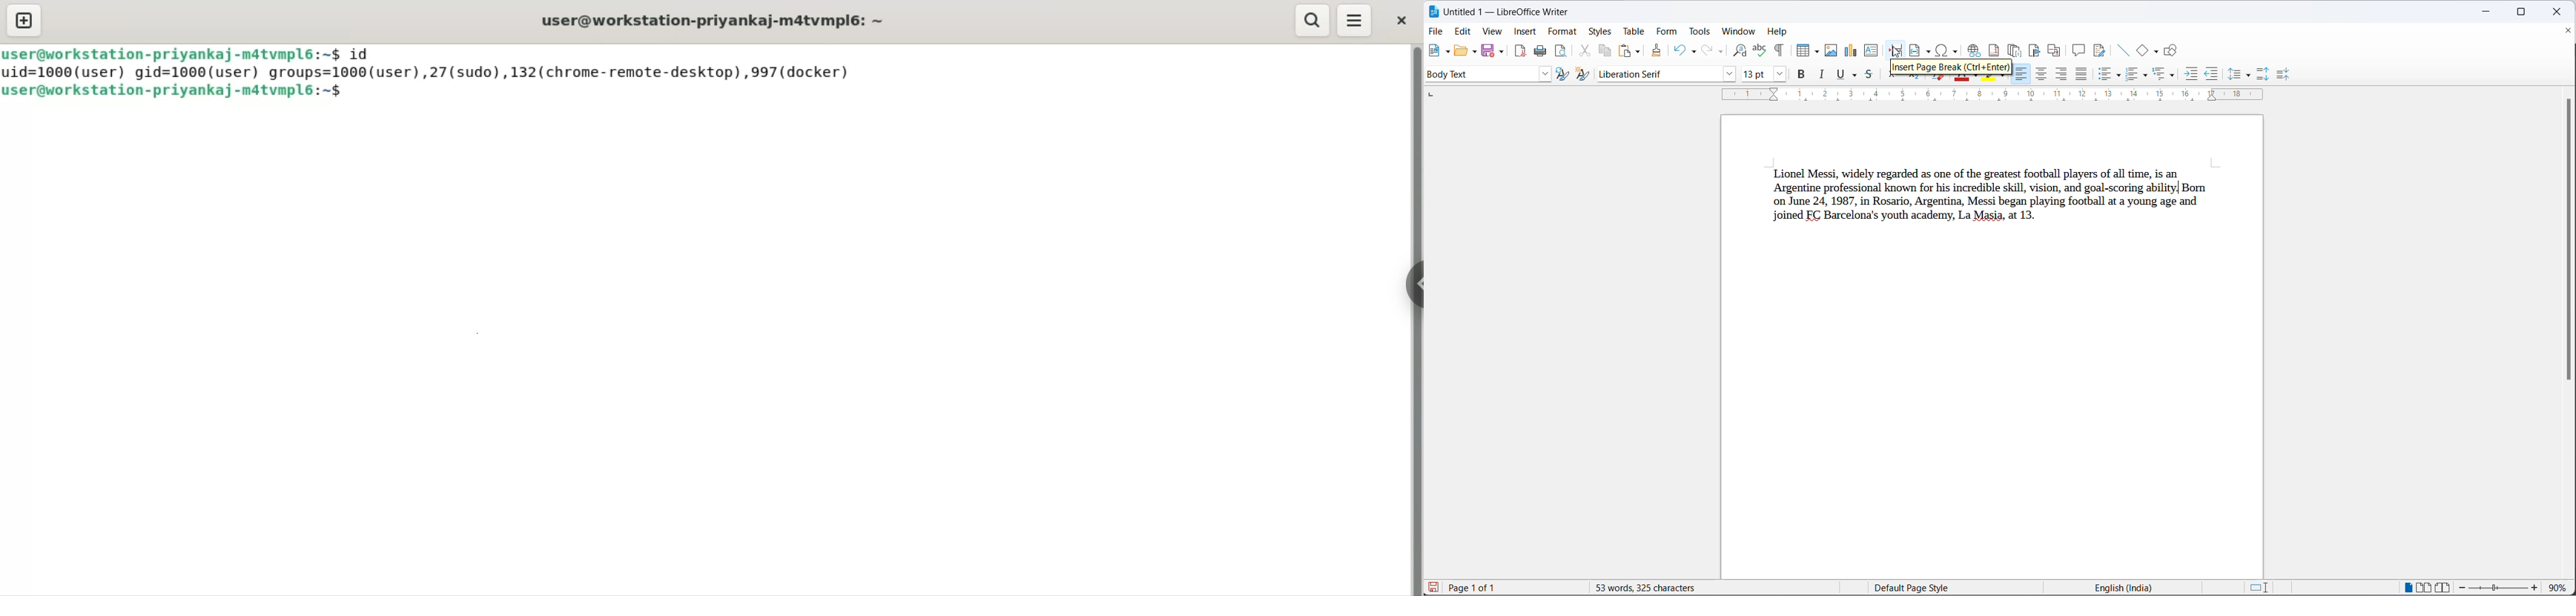 The height and width of the screenshot is (616, 2576). Describe the element at coordinates (1776, 51) in the screenshot. I see `toggle formatting marks` at that location.